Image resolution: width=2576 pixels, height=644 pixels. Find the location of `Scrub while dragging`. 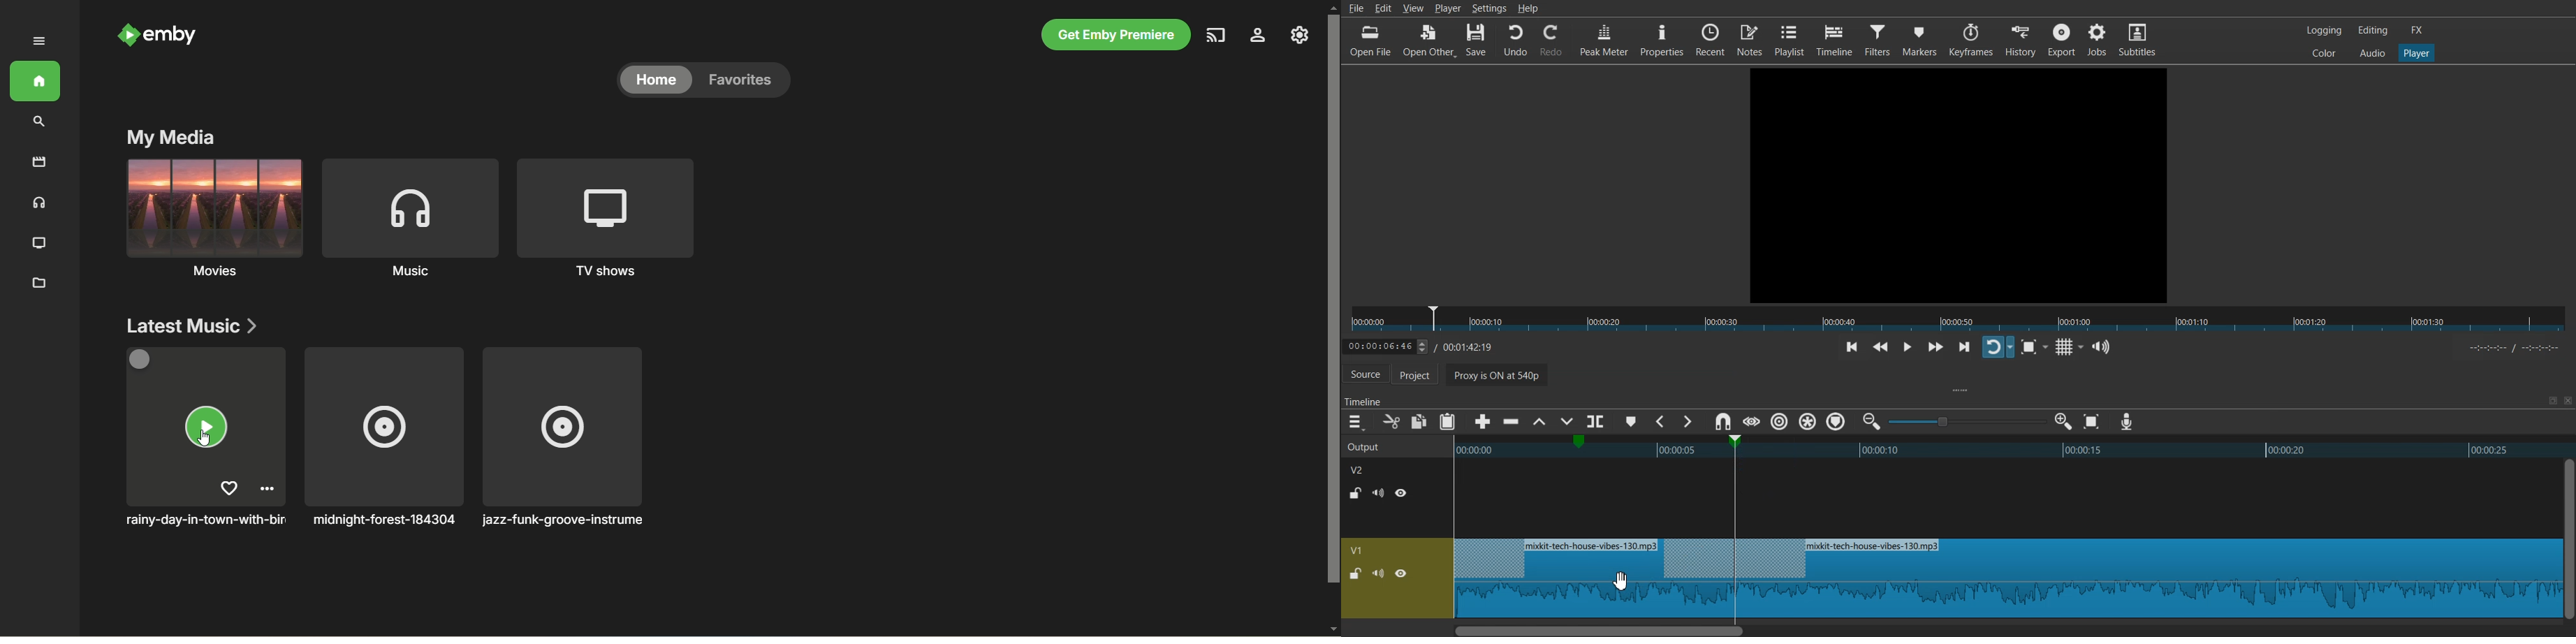

Scrub while dragging is located at coordinates (1751, 421).